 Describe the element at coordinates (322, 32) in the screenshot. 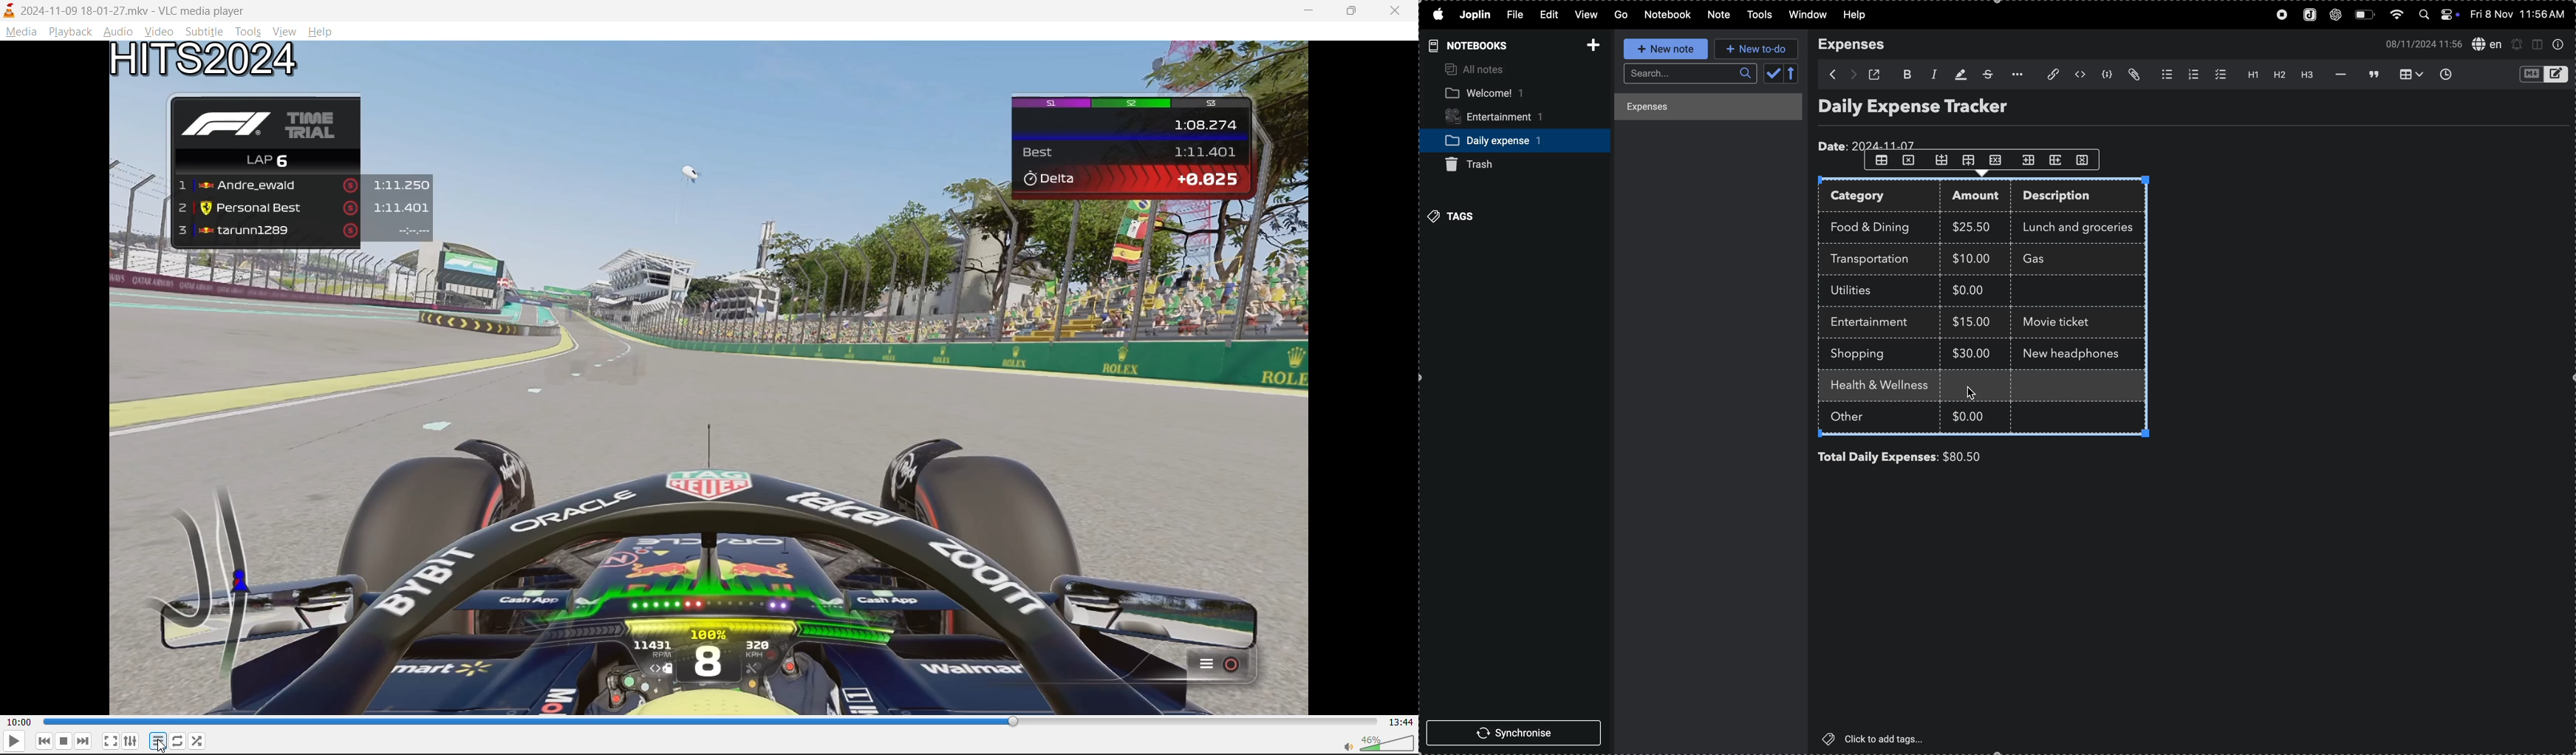

I see `help` at that location.